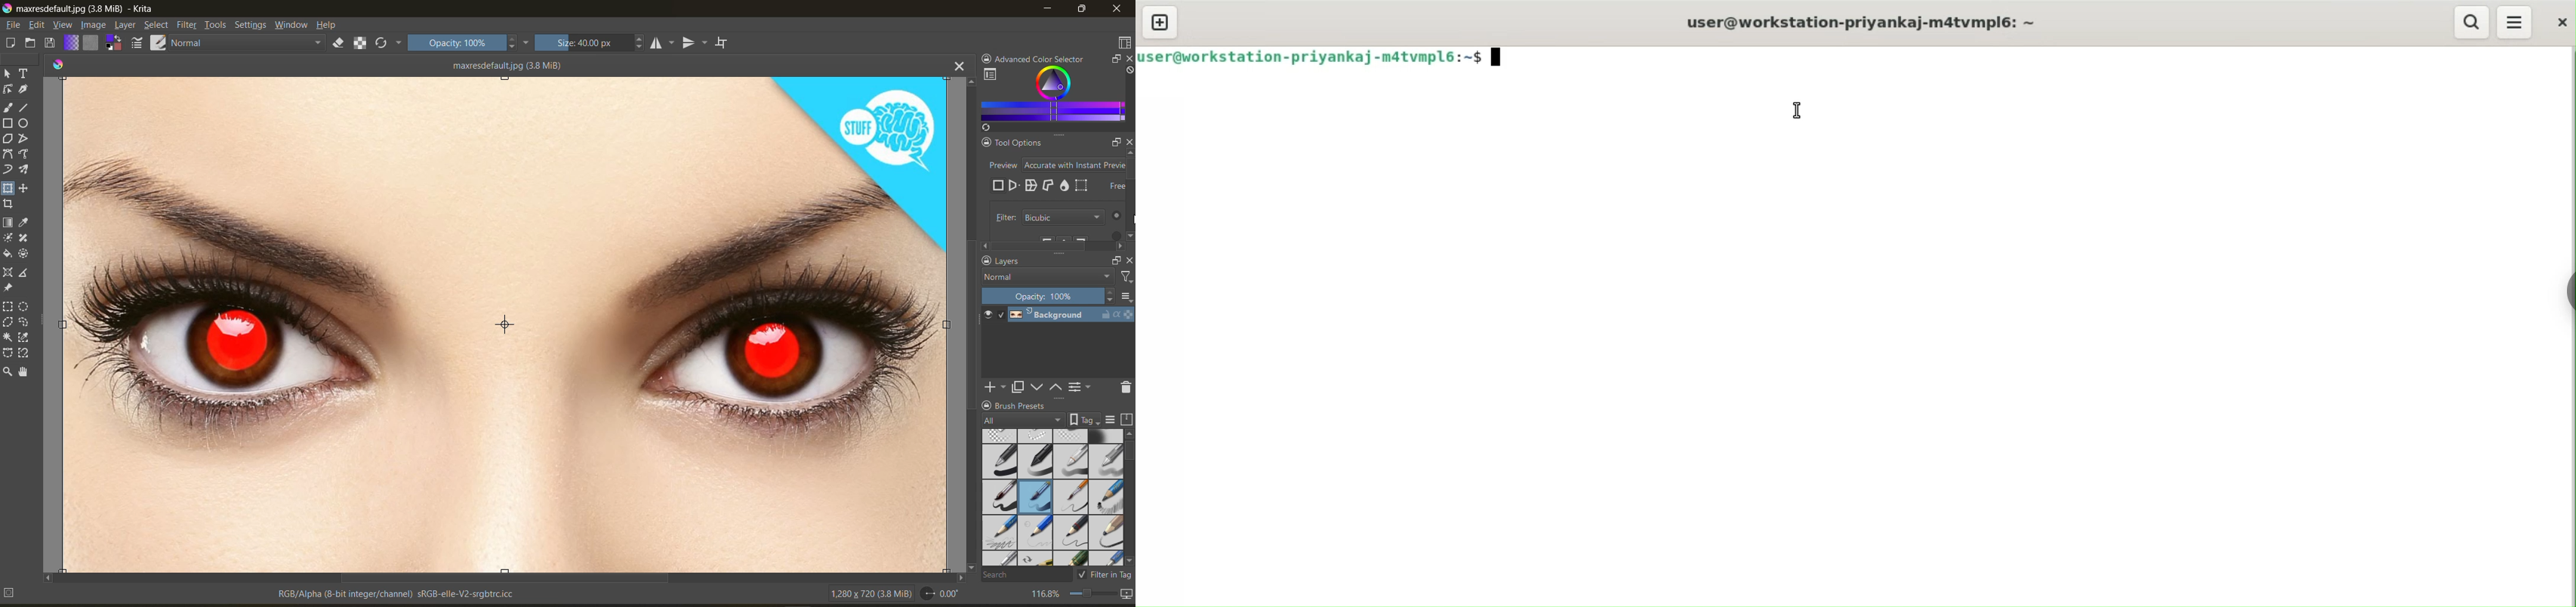  Describe the element at coordinates (1125, 593) in the screenshot. I see `map the canvas` at that location.